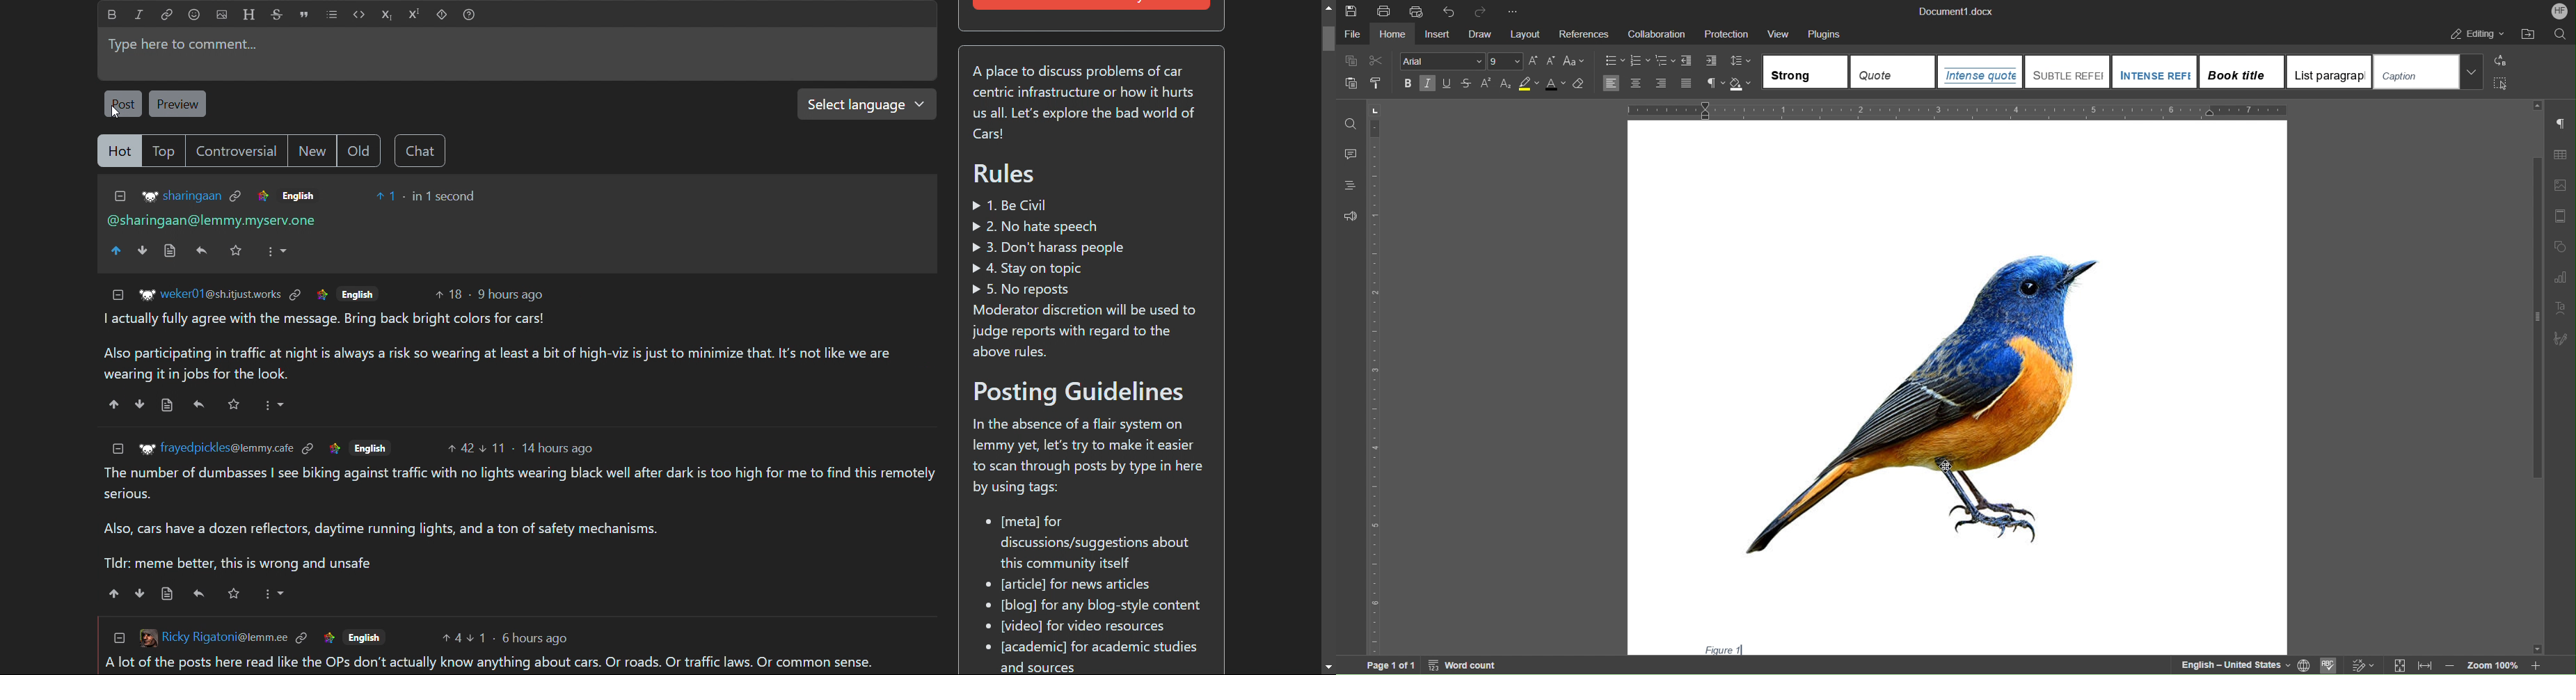  What do you see at coordinates (1582, 85) in the screenshot?
I see `Erase Style` at bounding box center [1582, 85].